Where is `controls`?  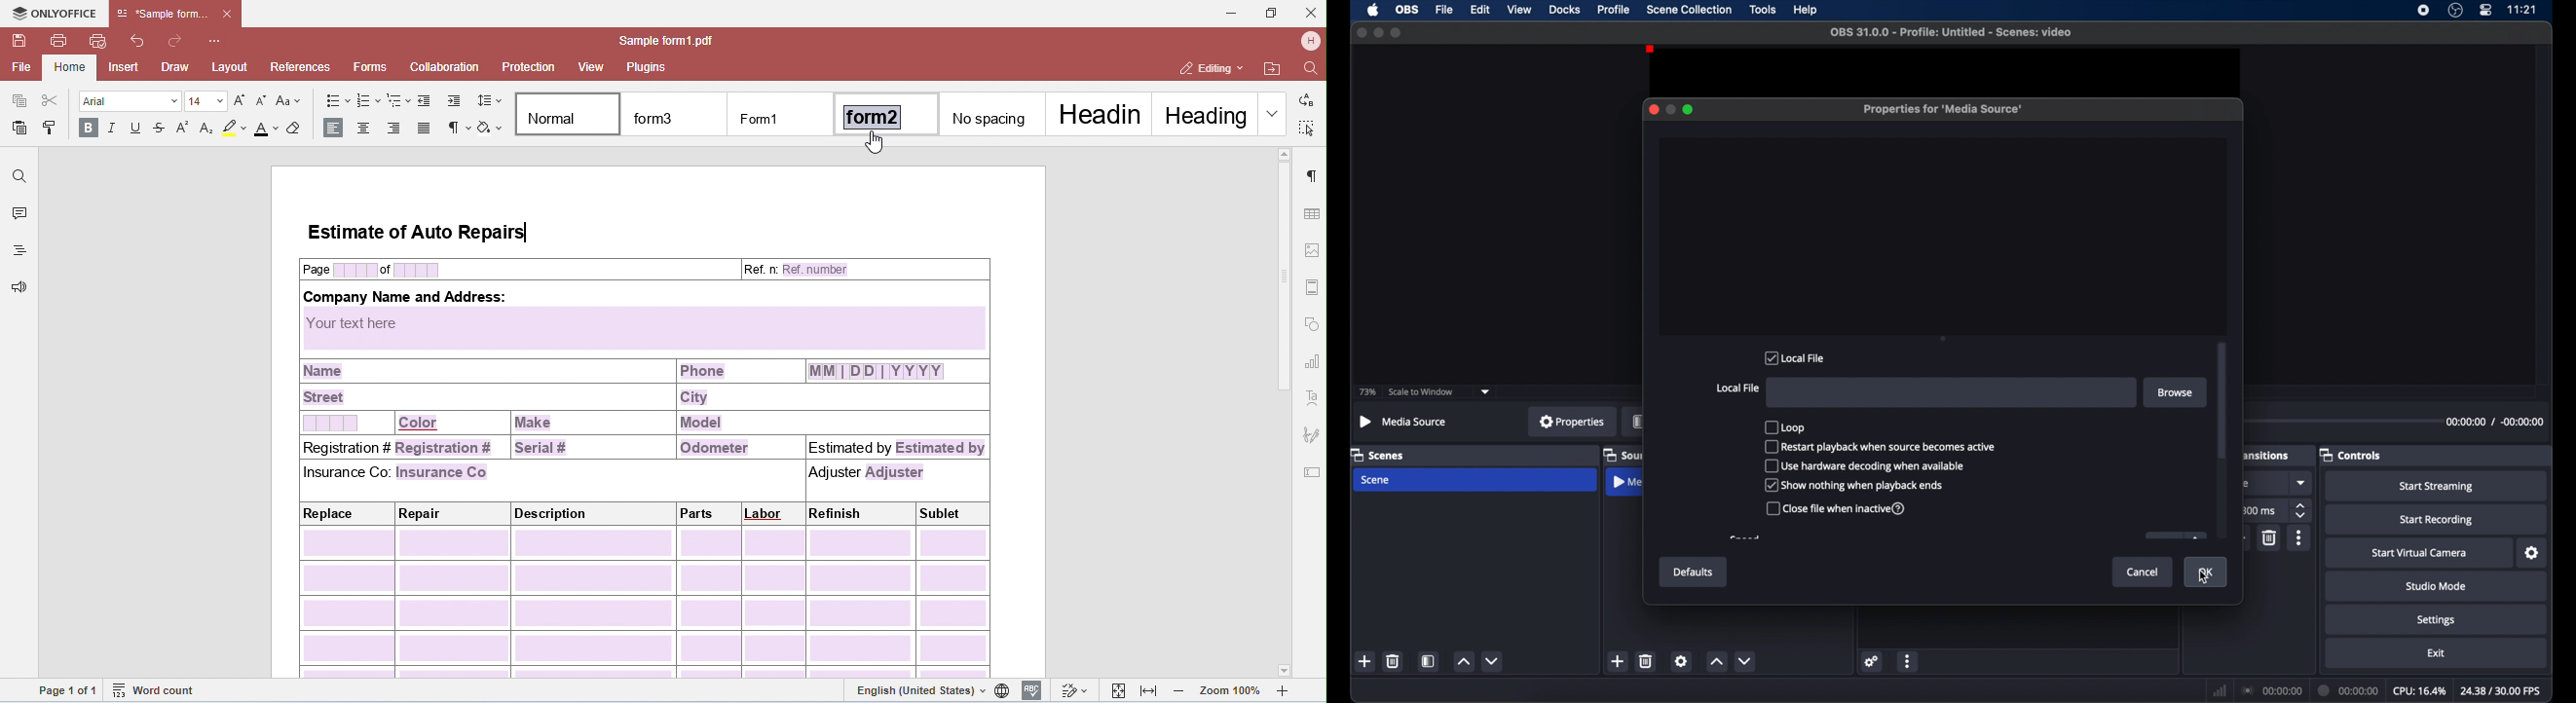
controls is located at coordinates (2351, 454).